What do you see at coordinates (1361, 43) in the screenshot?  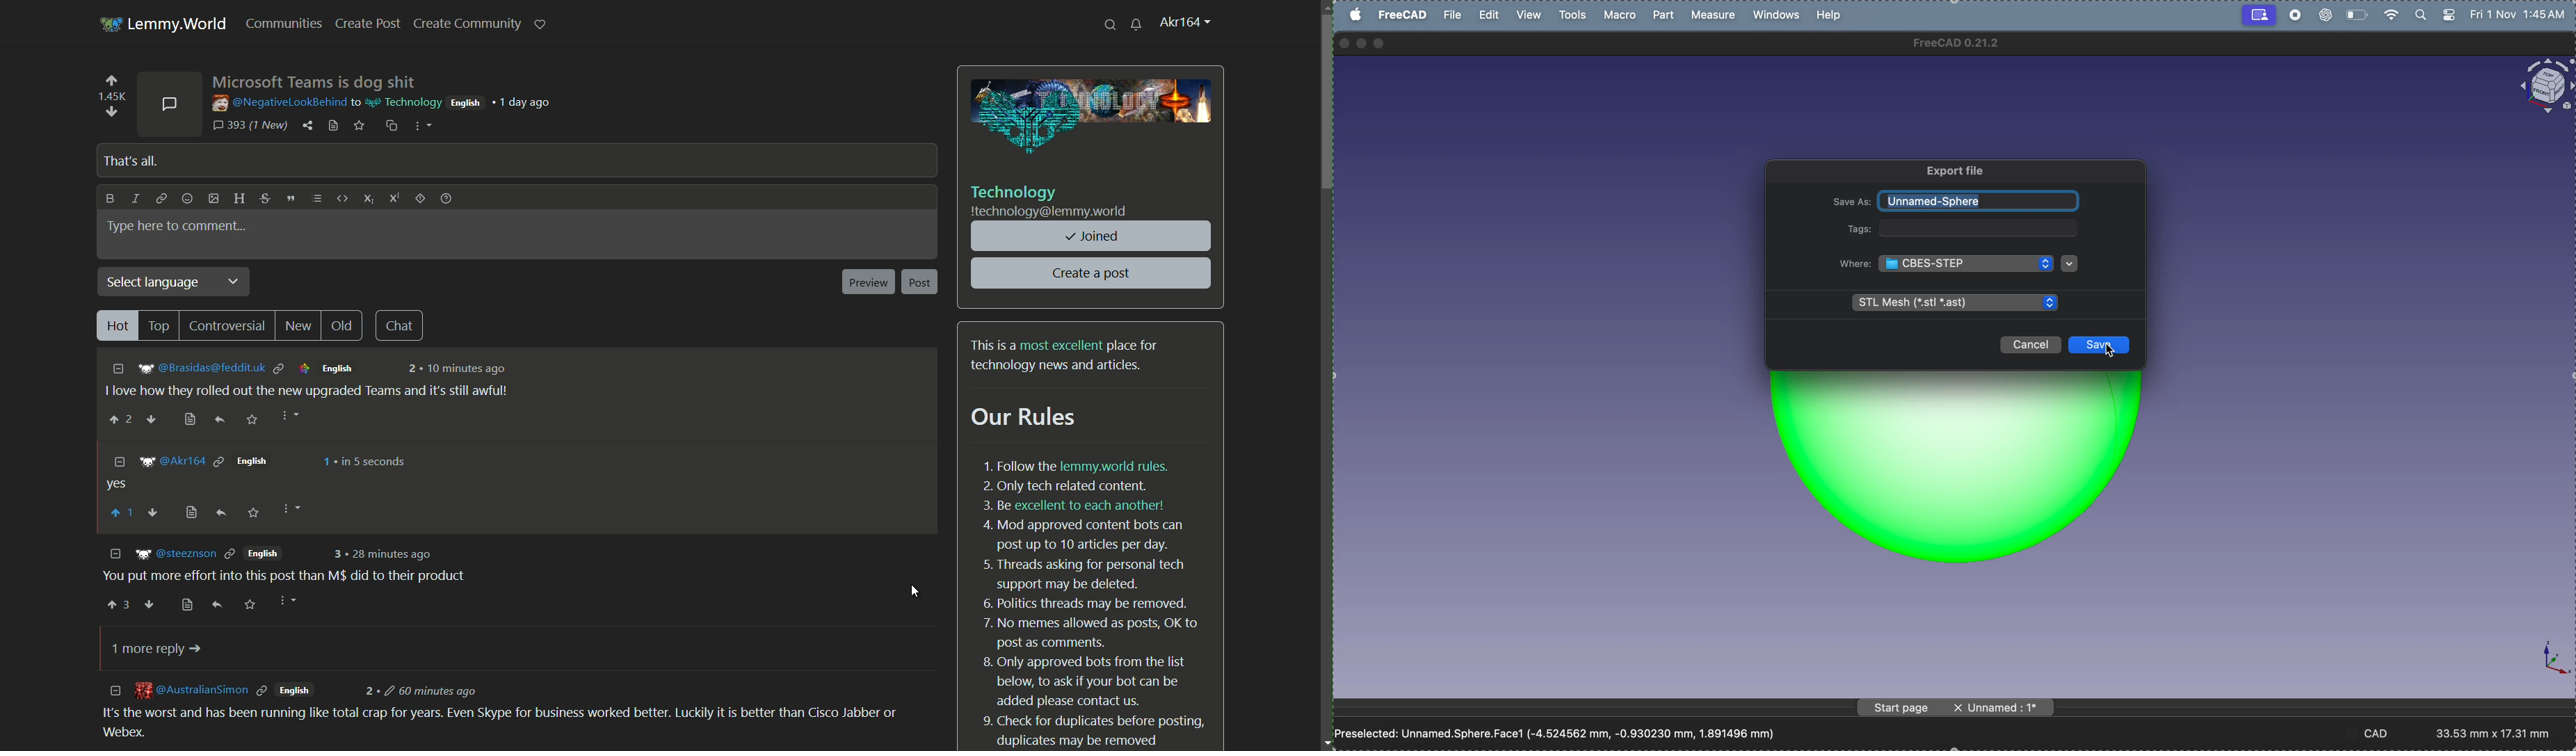 I see `minimize` at bounding box center [1361, 43].